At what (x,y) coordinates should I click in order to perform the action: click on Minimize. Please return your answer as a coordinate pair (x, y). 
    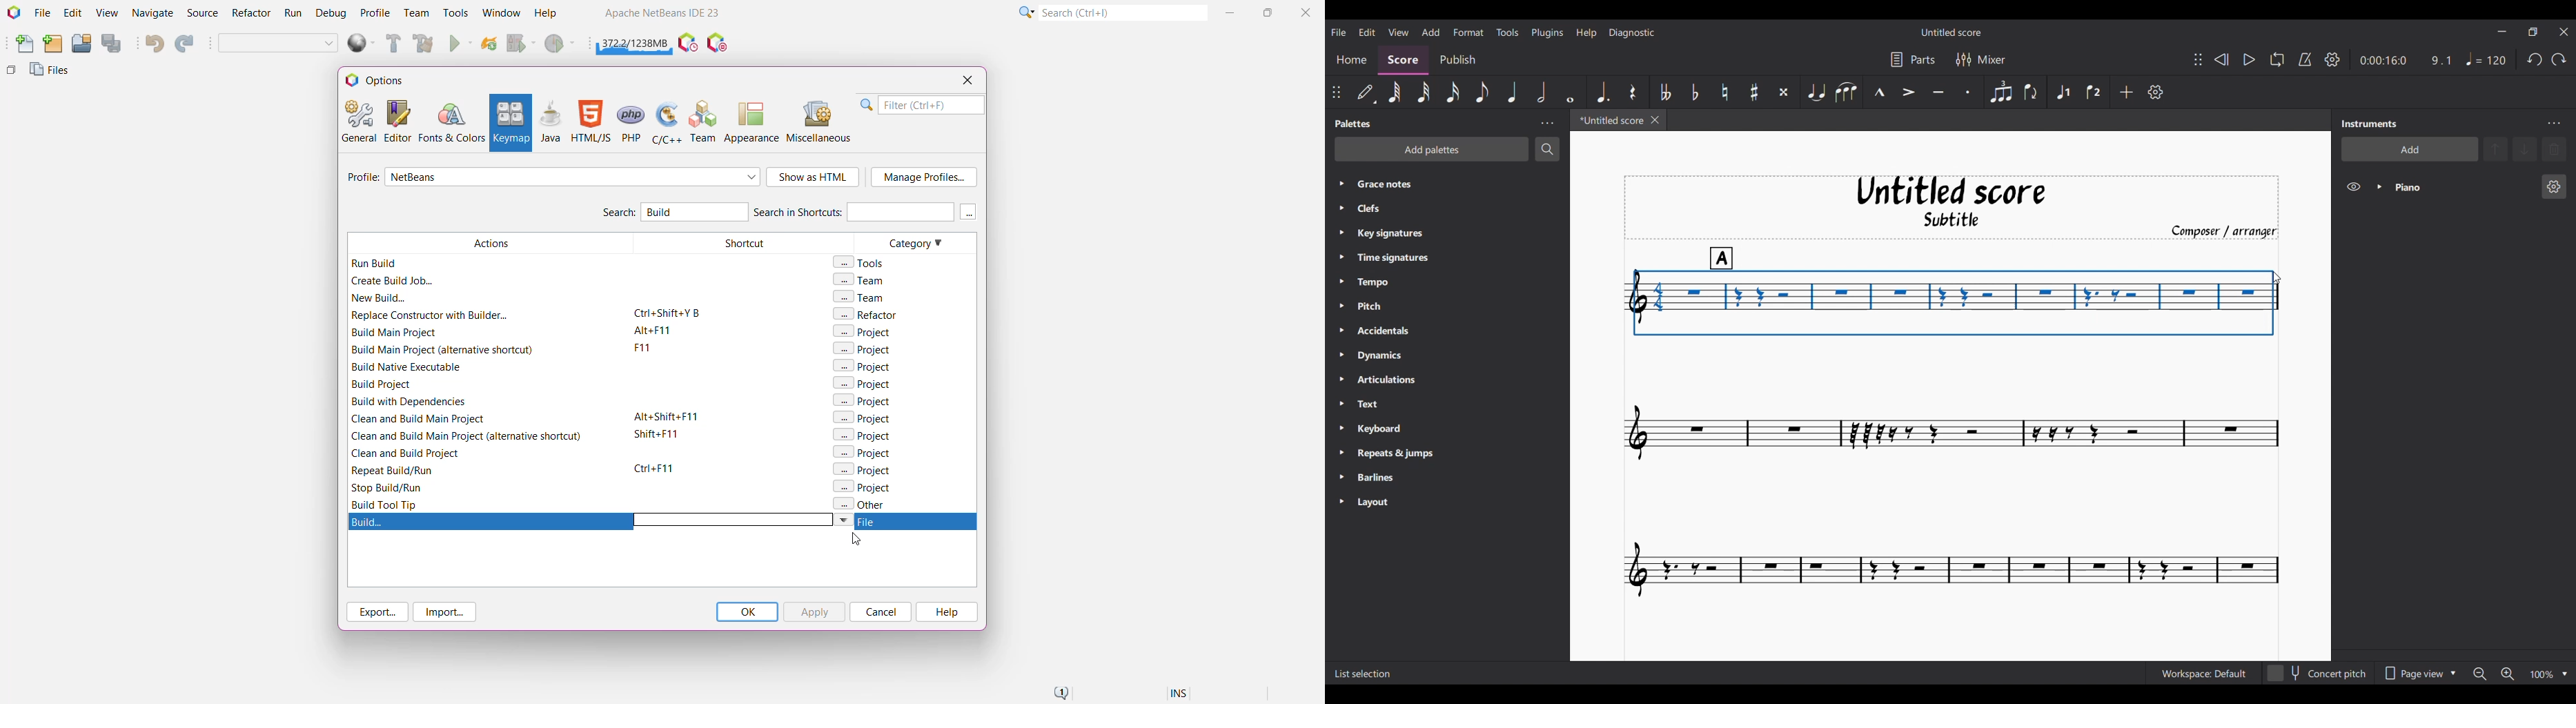
    Looking at the image, I should click on (1232, 12).